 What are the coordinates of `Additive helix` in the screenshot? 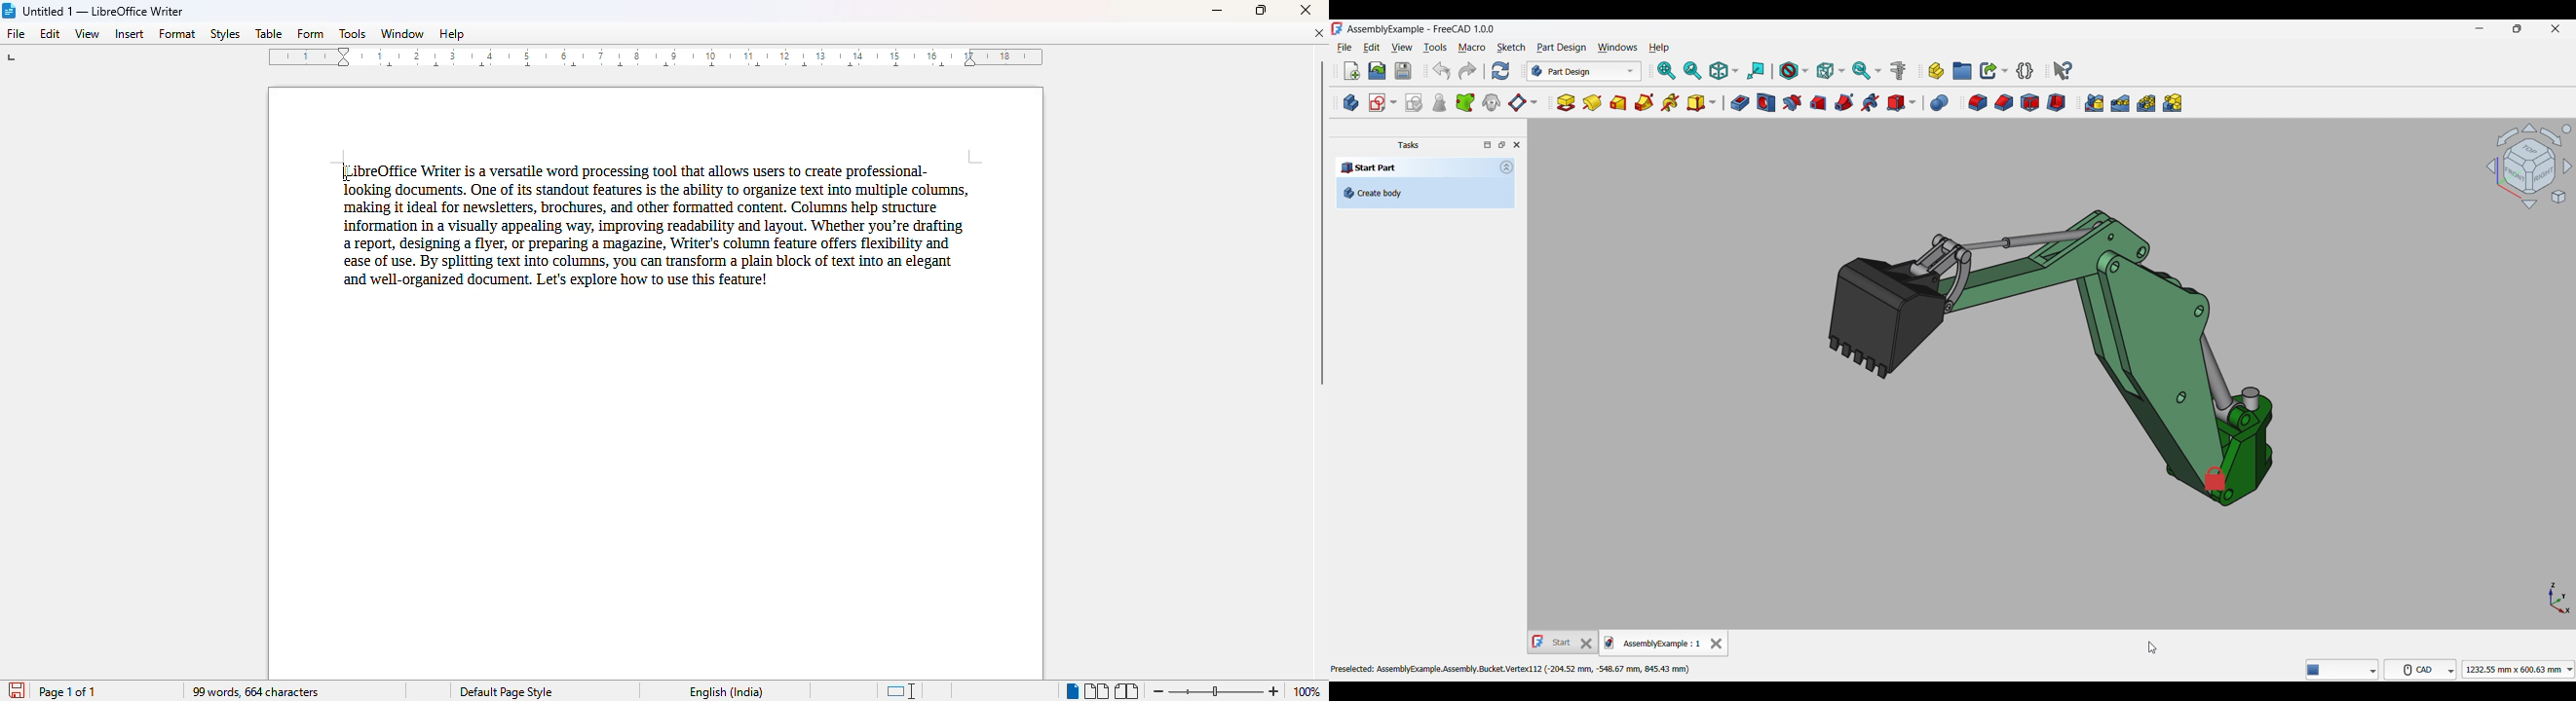 It's located at (1671, 103).